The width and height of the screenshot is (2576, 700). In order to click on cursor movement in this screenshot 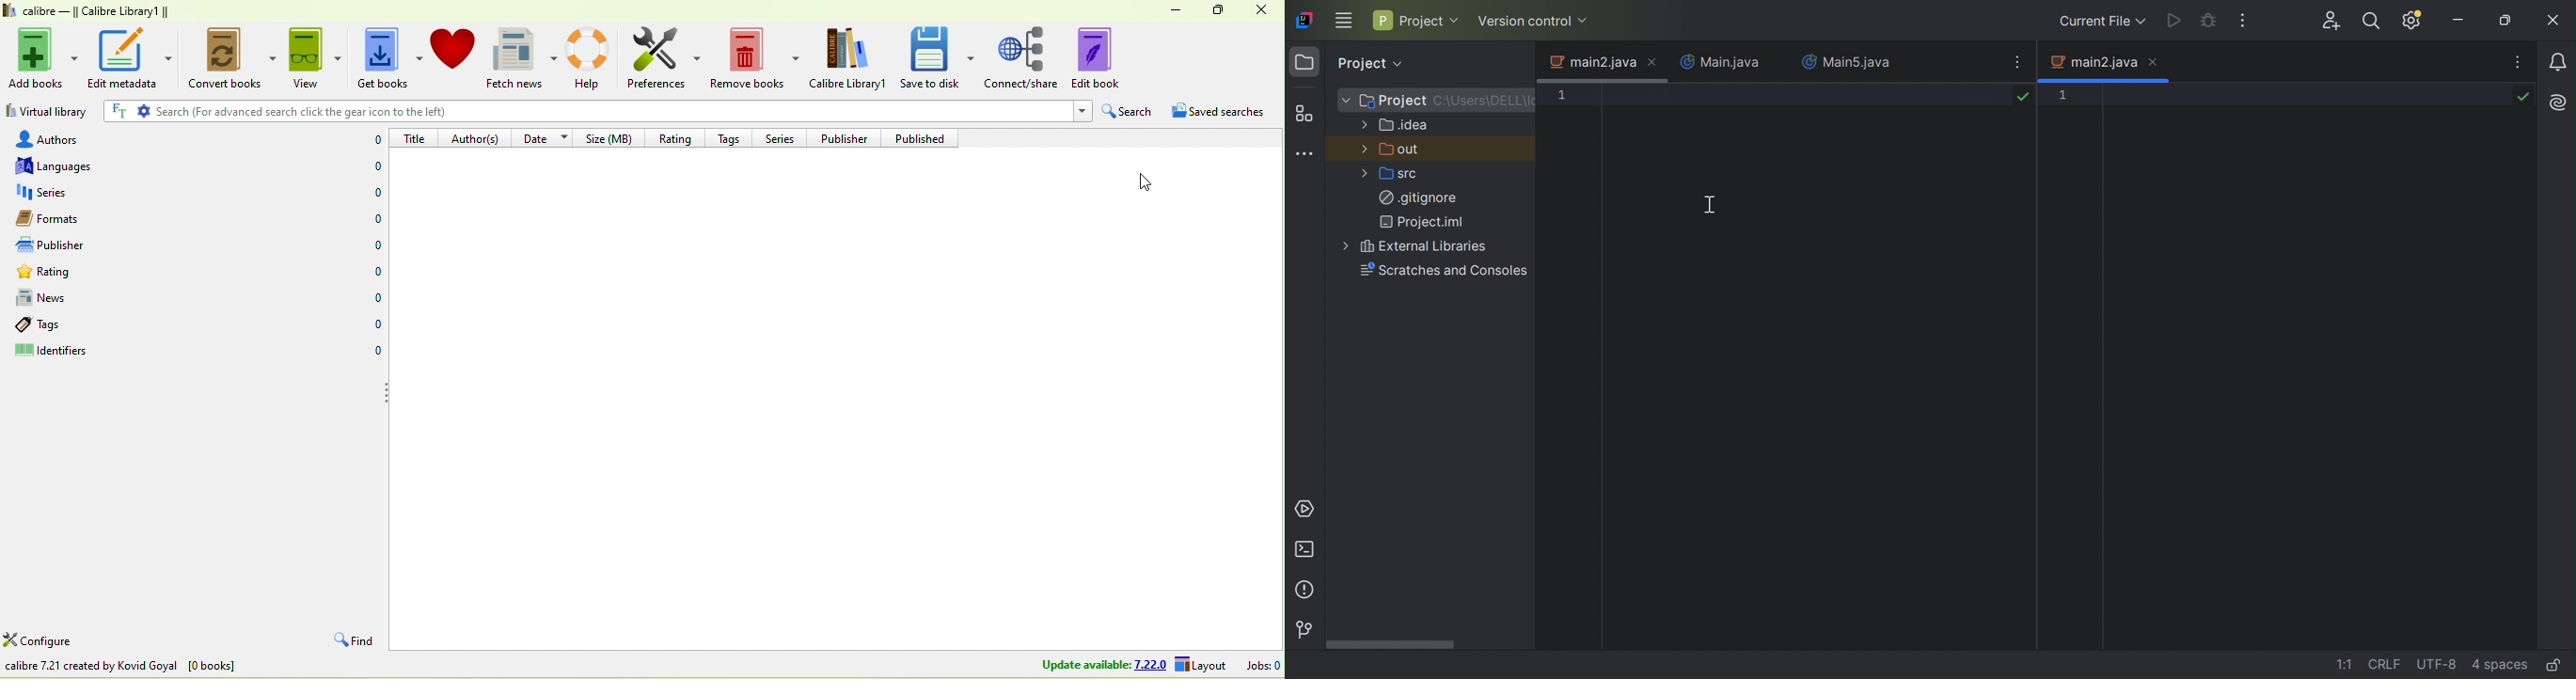, I will do `click(1143, 184)`.